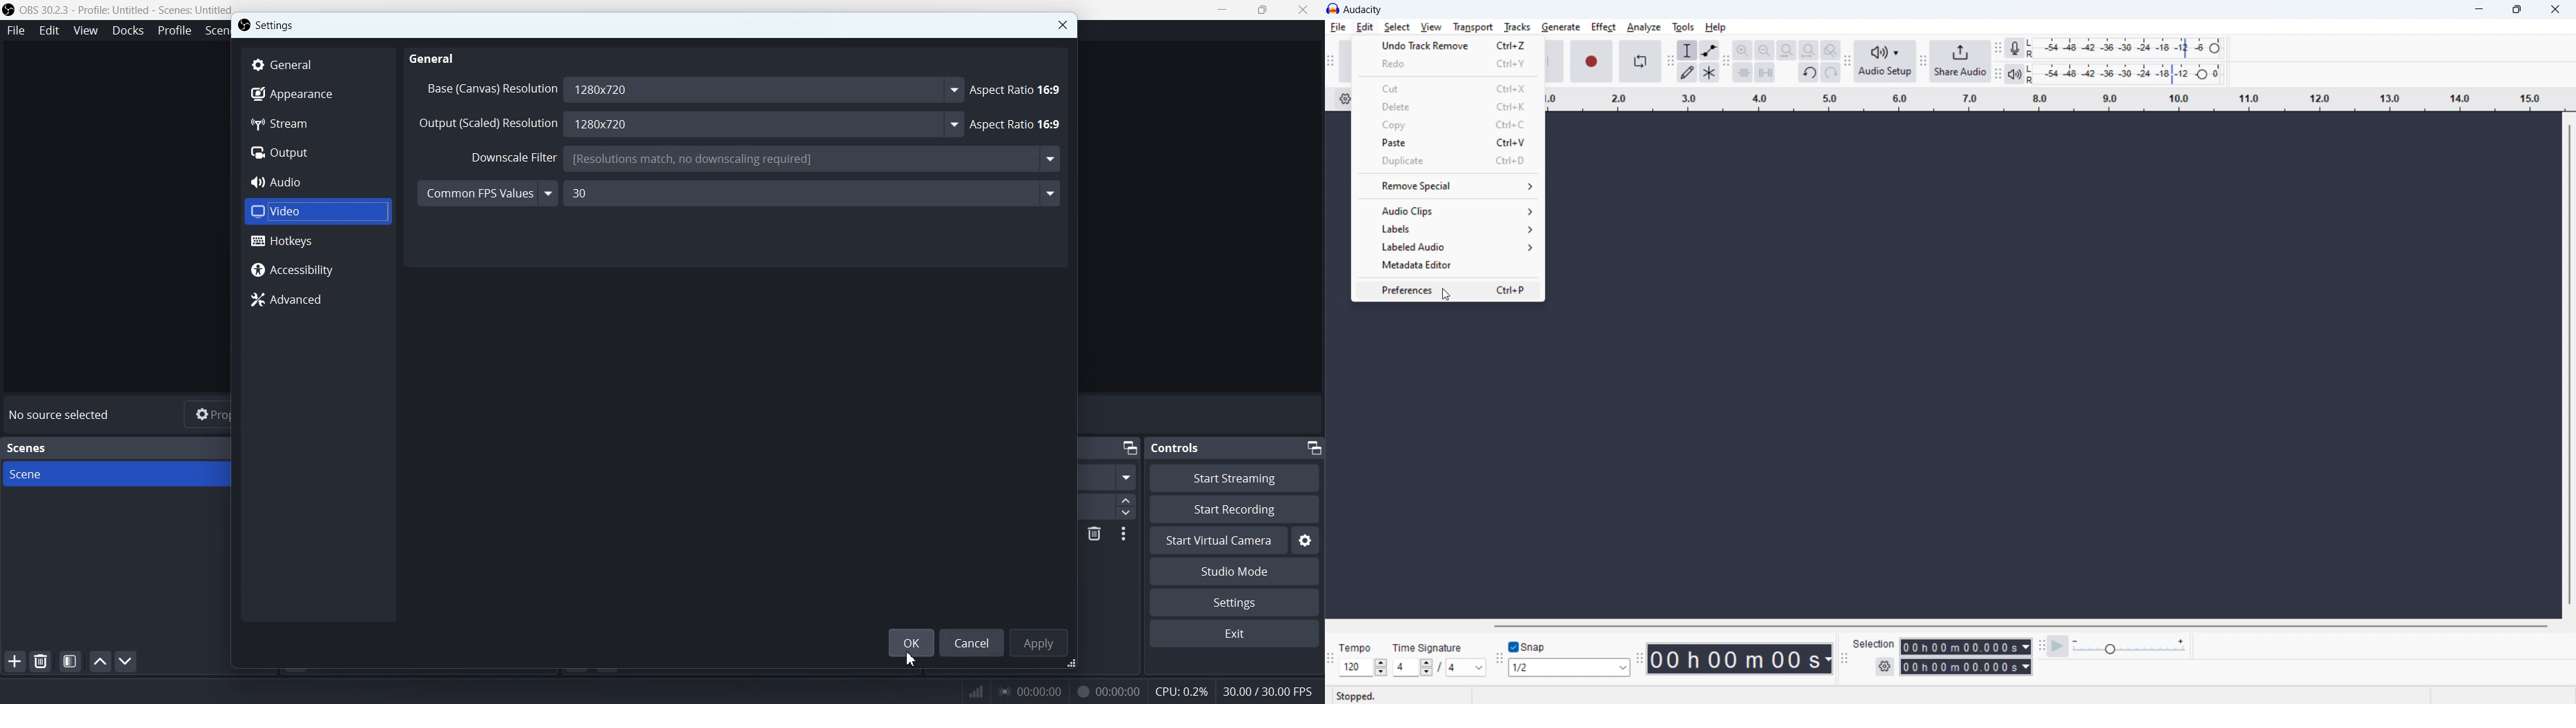 This screenshot has width=2576, height=728. What do you see at coordinates (27, 449) in the screenshot?
I see `Scenes` at bounding box center [27, 449].